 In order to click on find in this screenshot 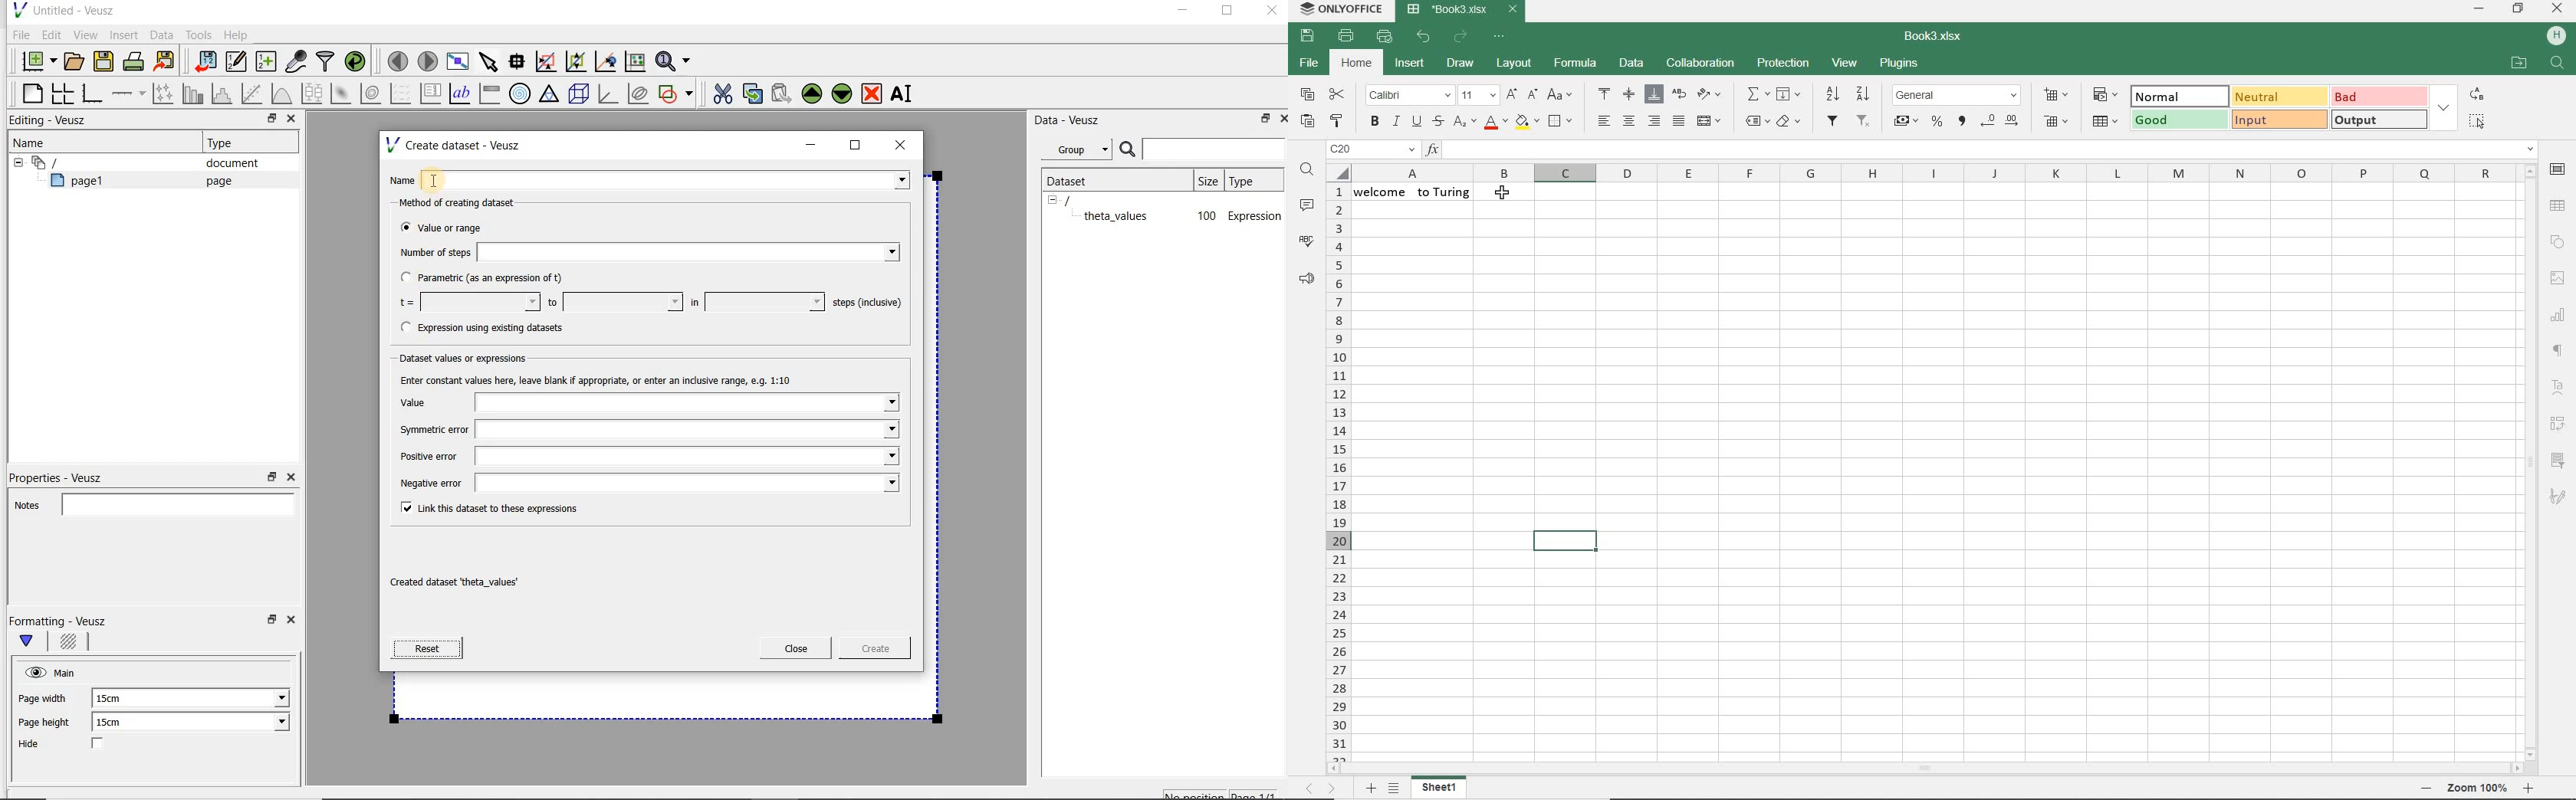, I will do `click(1308, 172)`.